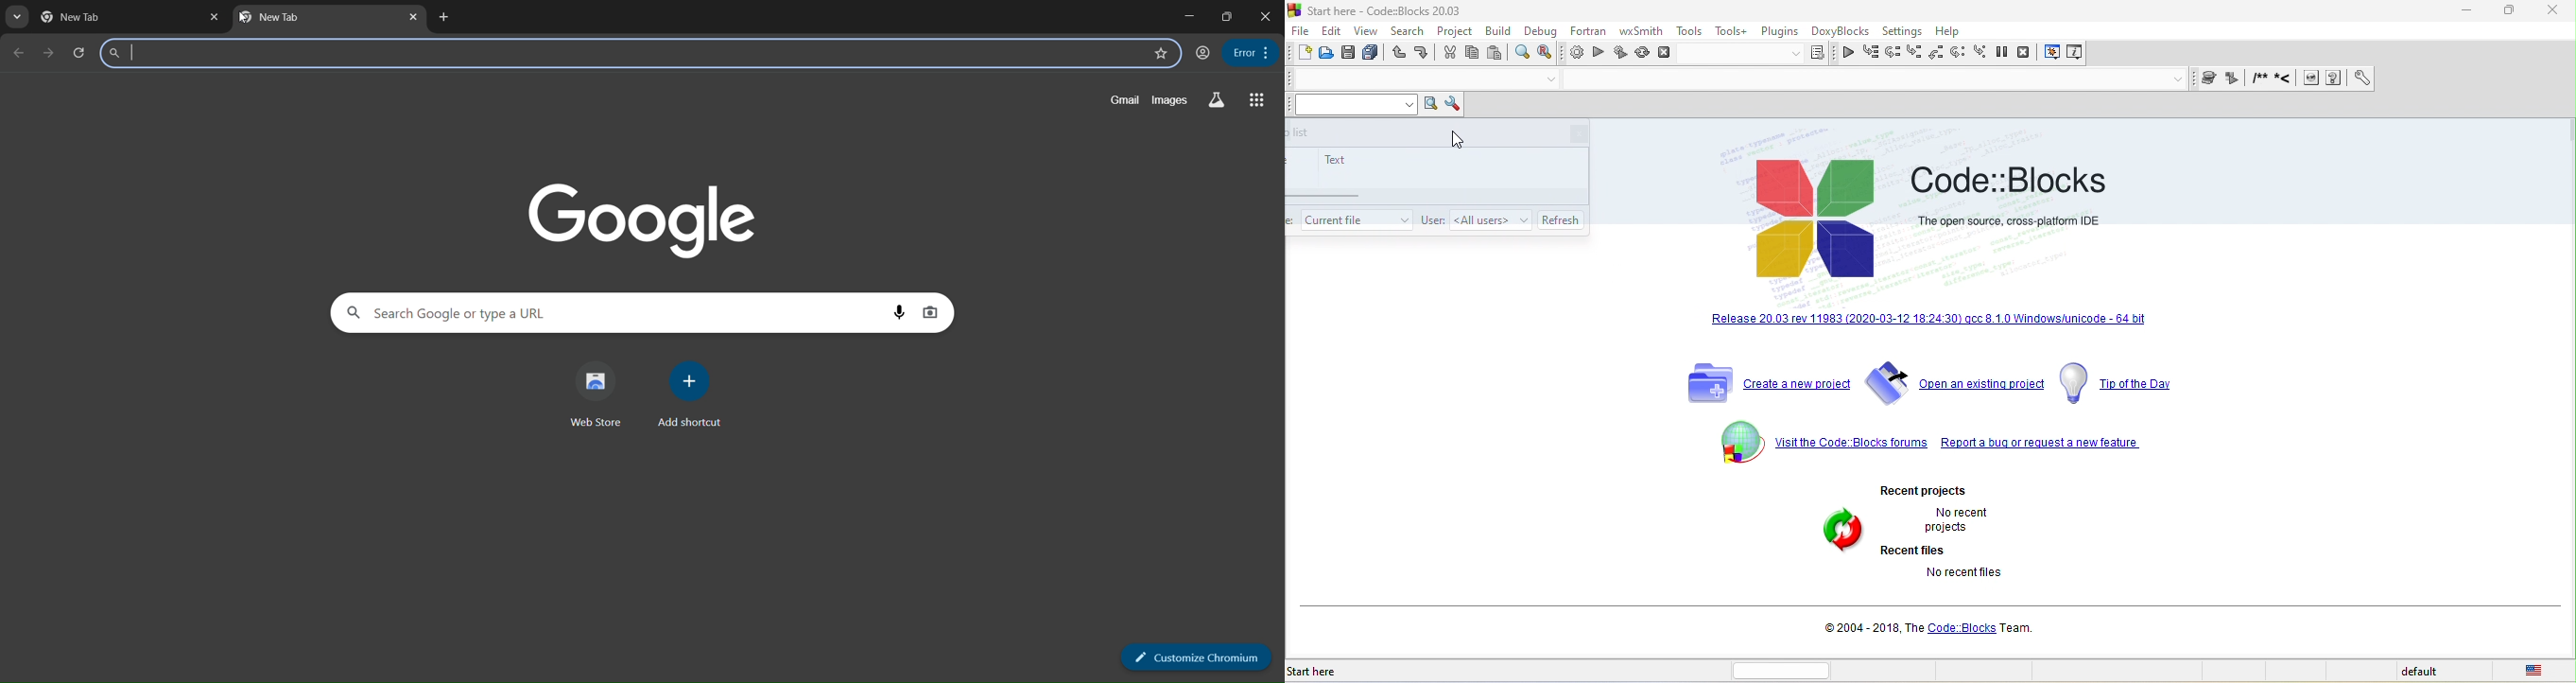  I want to click on tools, so click(1689, 31).